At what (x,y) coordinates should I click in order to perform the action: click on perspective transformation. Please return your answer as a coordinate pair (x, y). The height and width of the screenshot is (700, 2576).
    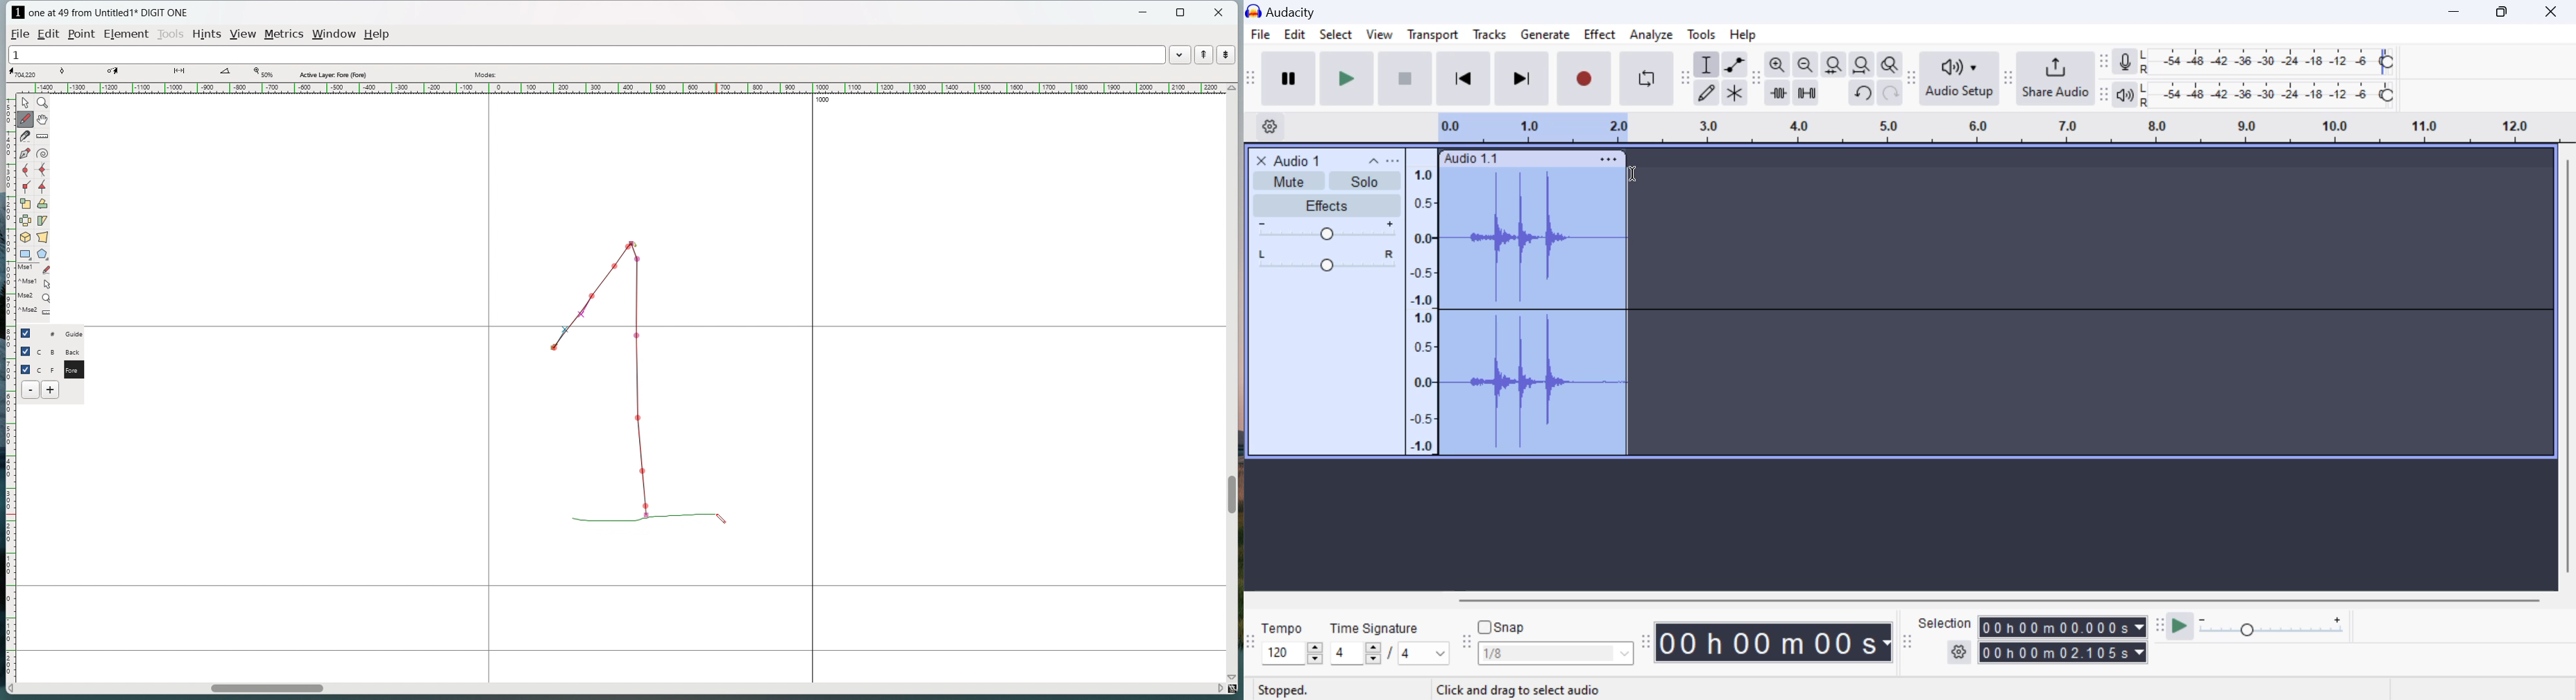
    Looking at the image, I should click on (42, 237).